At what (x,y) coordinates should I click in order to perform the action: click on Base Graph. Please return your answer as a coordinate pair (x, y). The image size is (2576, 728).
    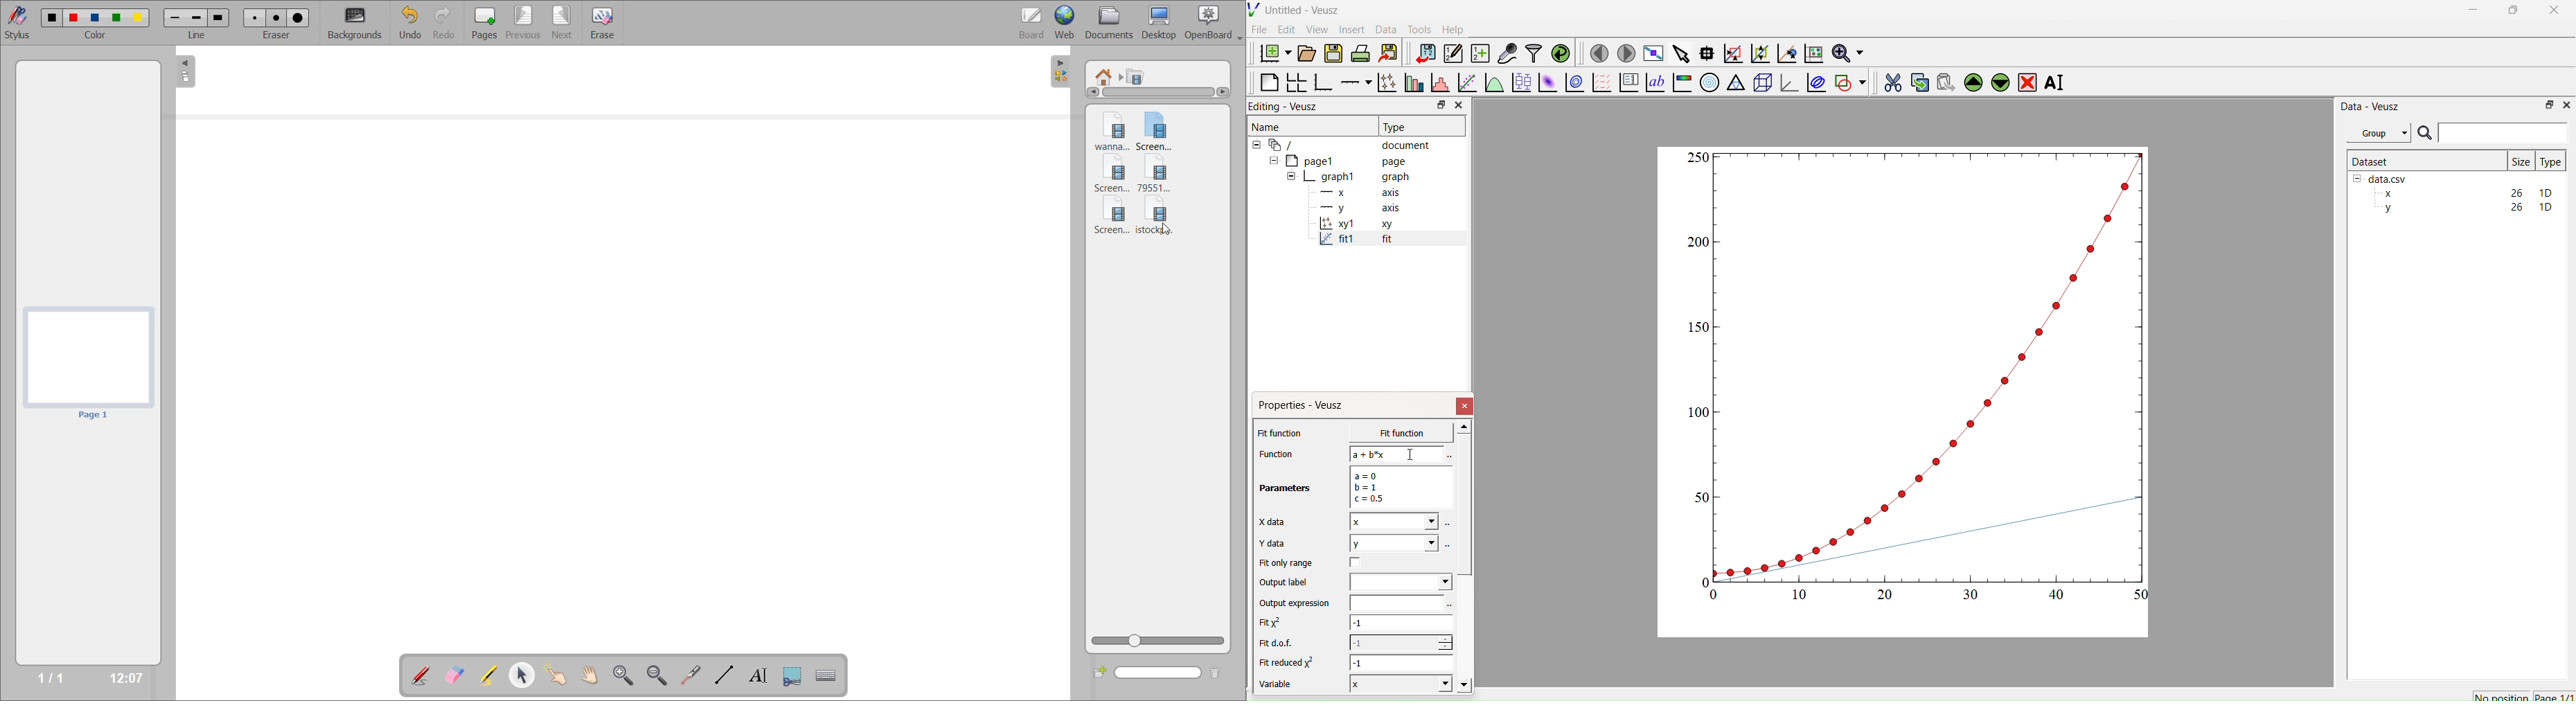
    Looking at the image, I should click on (1321, 84).